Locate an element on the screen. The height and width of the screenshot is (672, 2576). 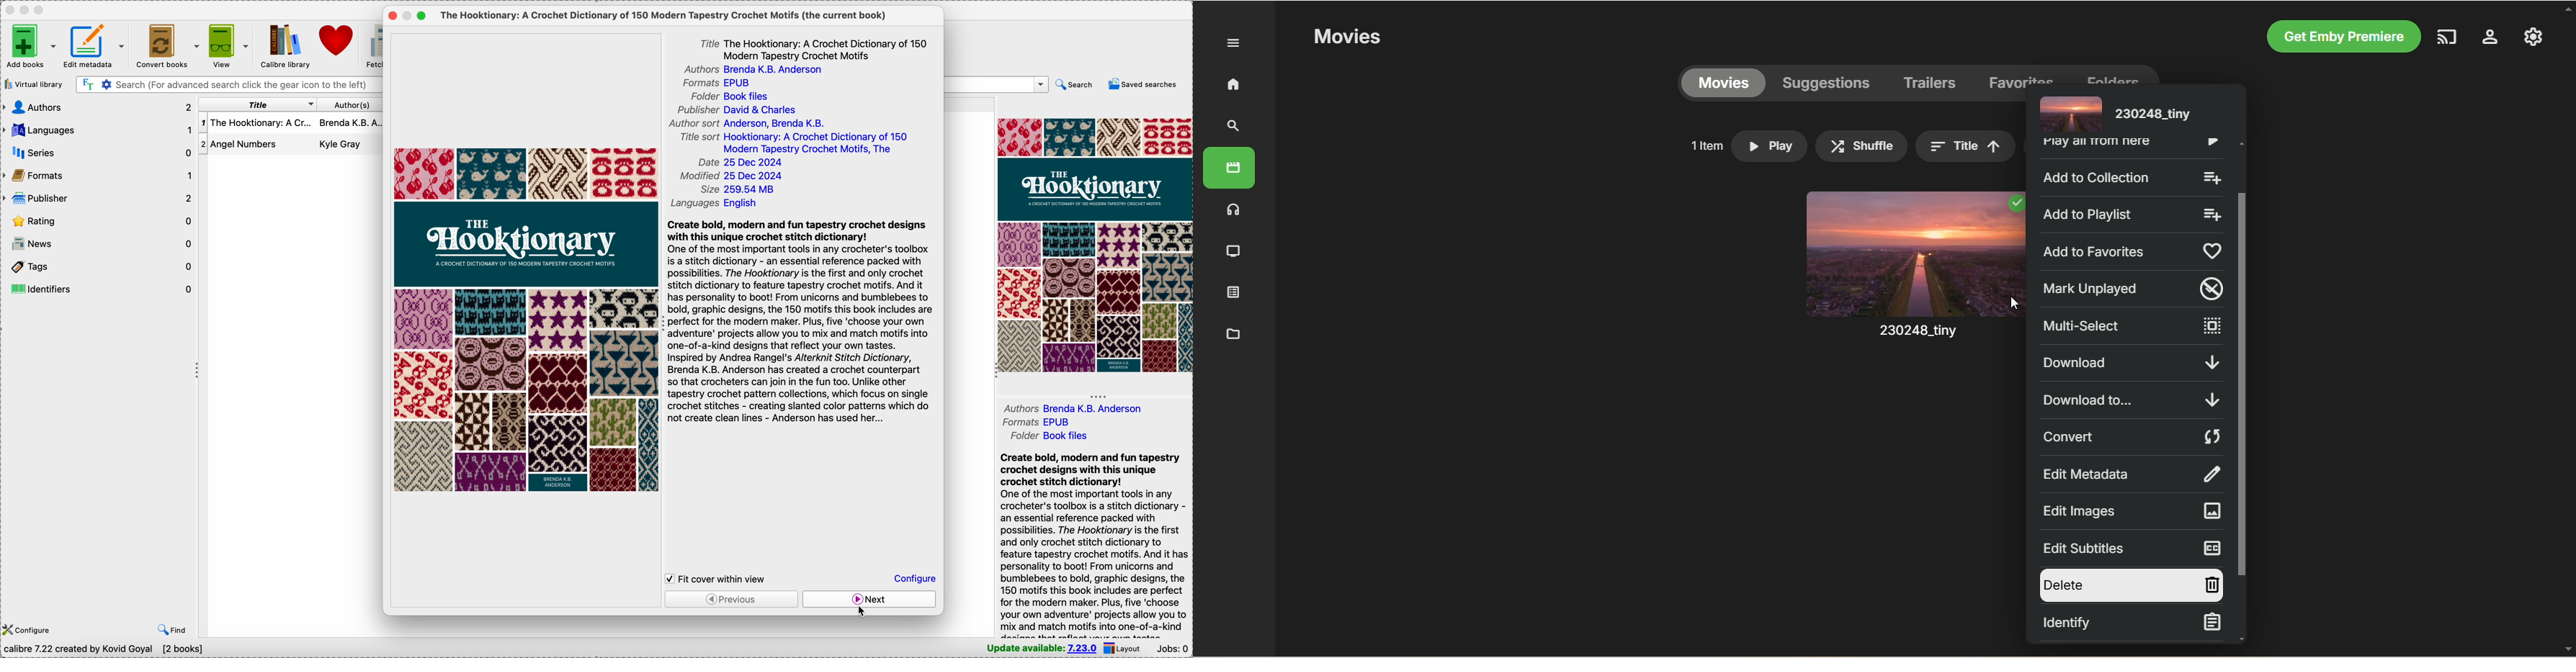
synopsis is located at coordinates (805, 323).